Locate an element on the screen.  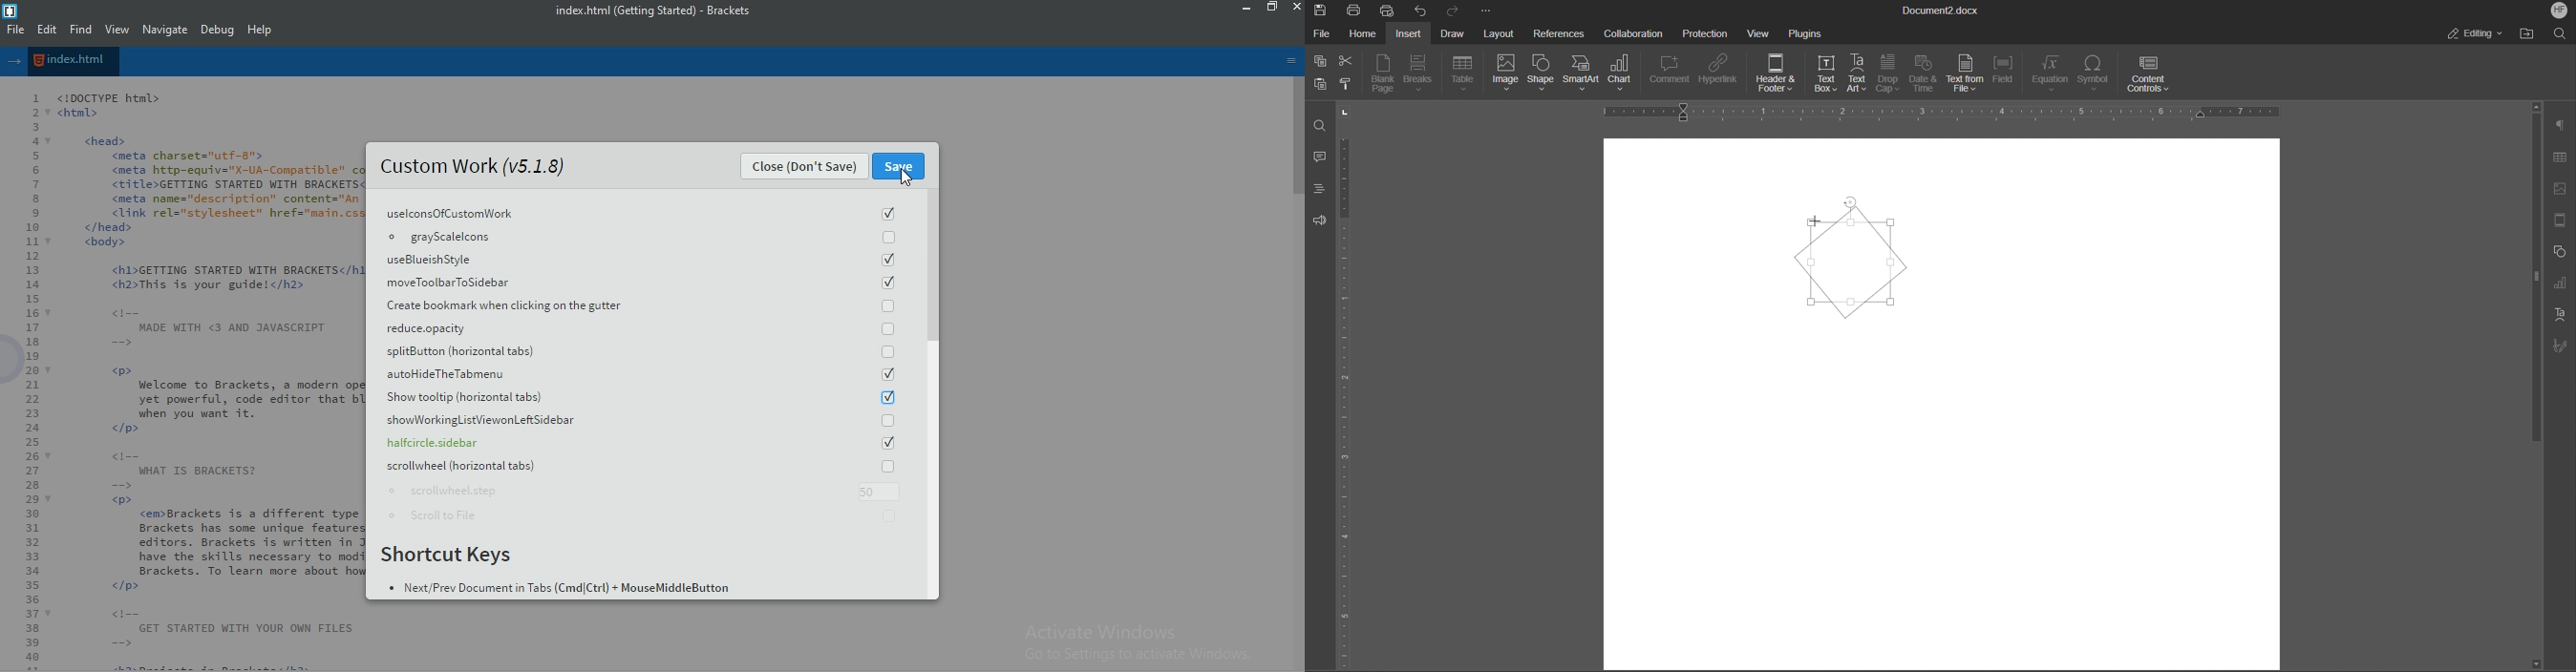
Plugins is located at coordinates (1806, 32).